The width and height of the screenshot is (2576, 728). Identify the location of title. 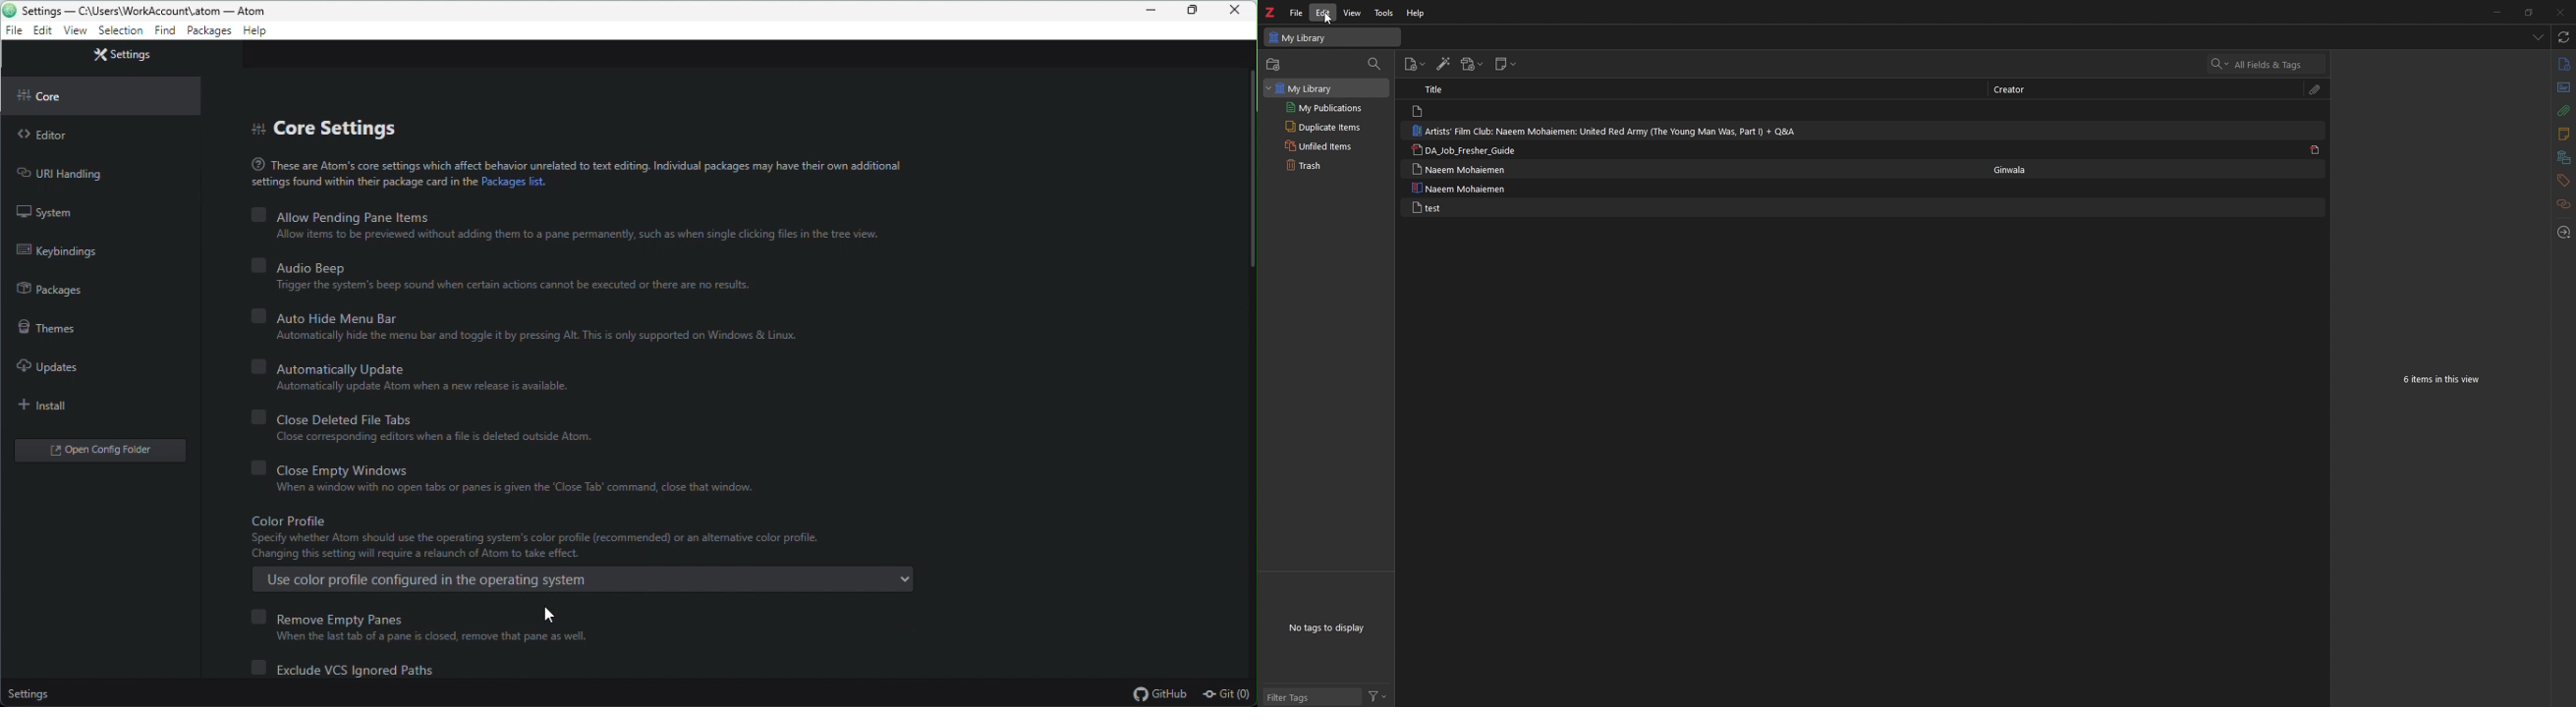
(1441, 89).